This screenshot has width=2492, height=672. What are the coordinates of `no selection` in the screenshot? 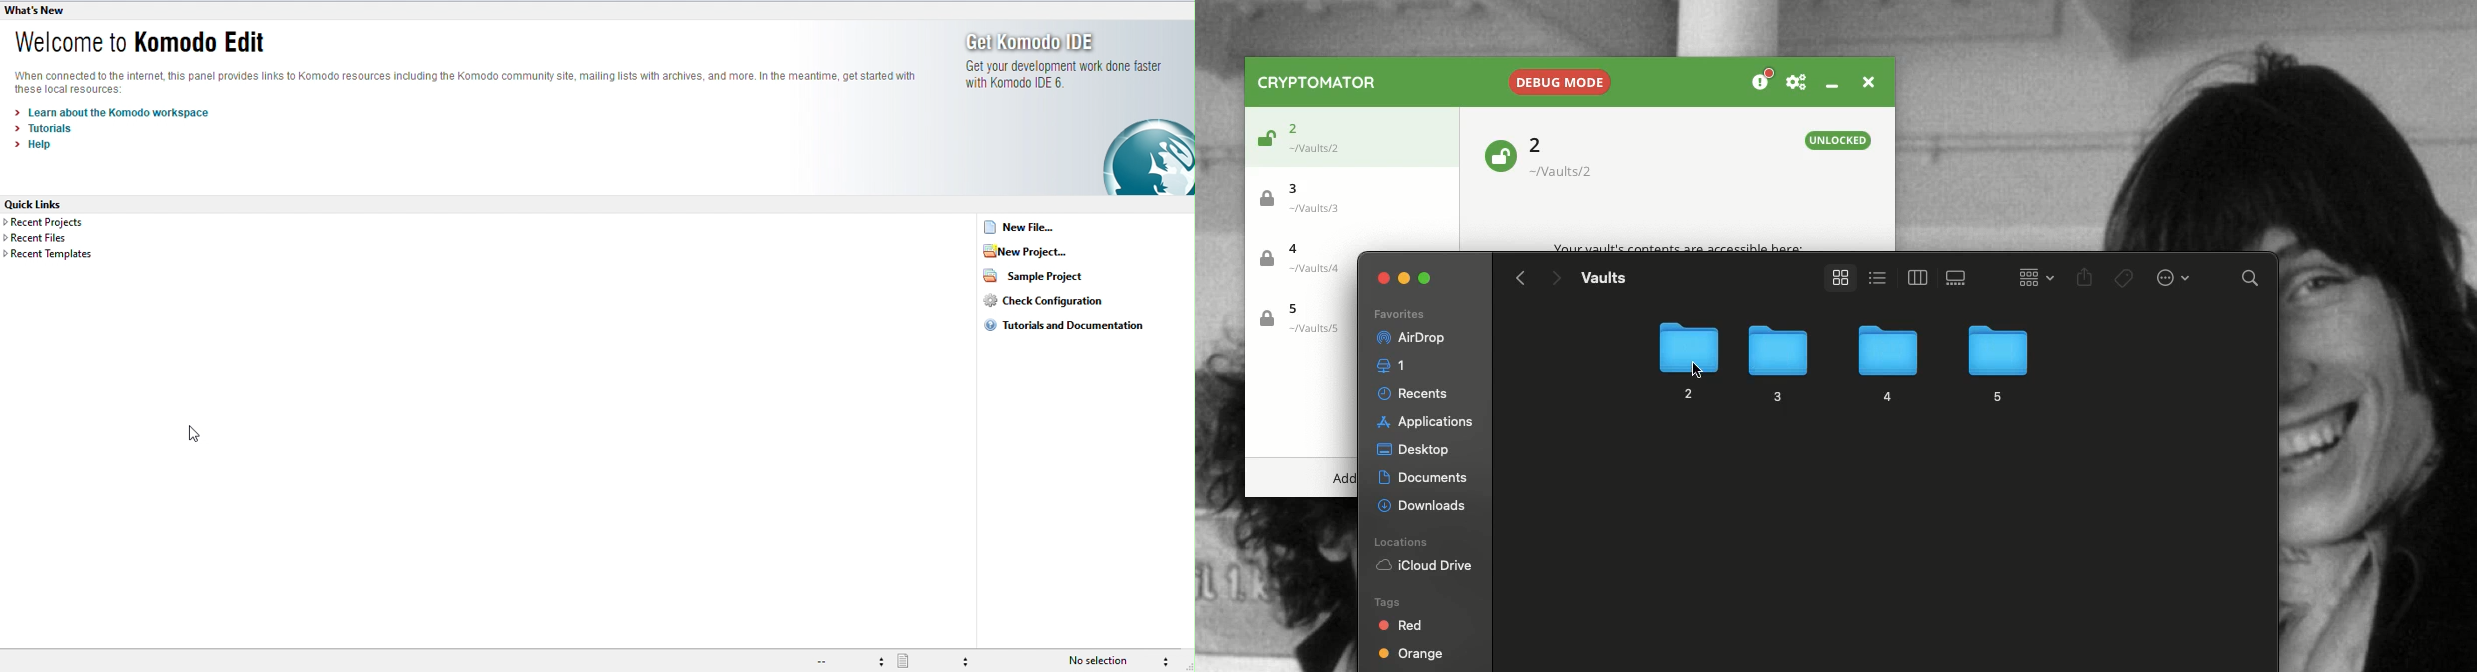 It's located at (1105, 661).